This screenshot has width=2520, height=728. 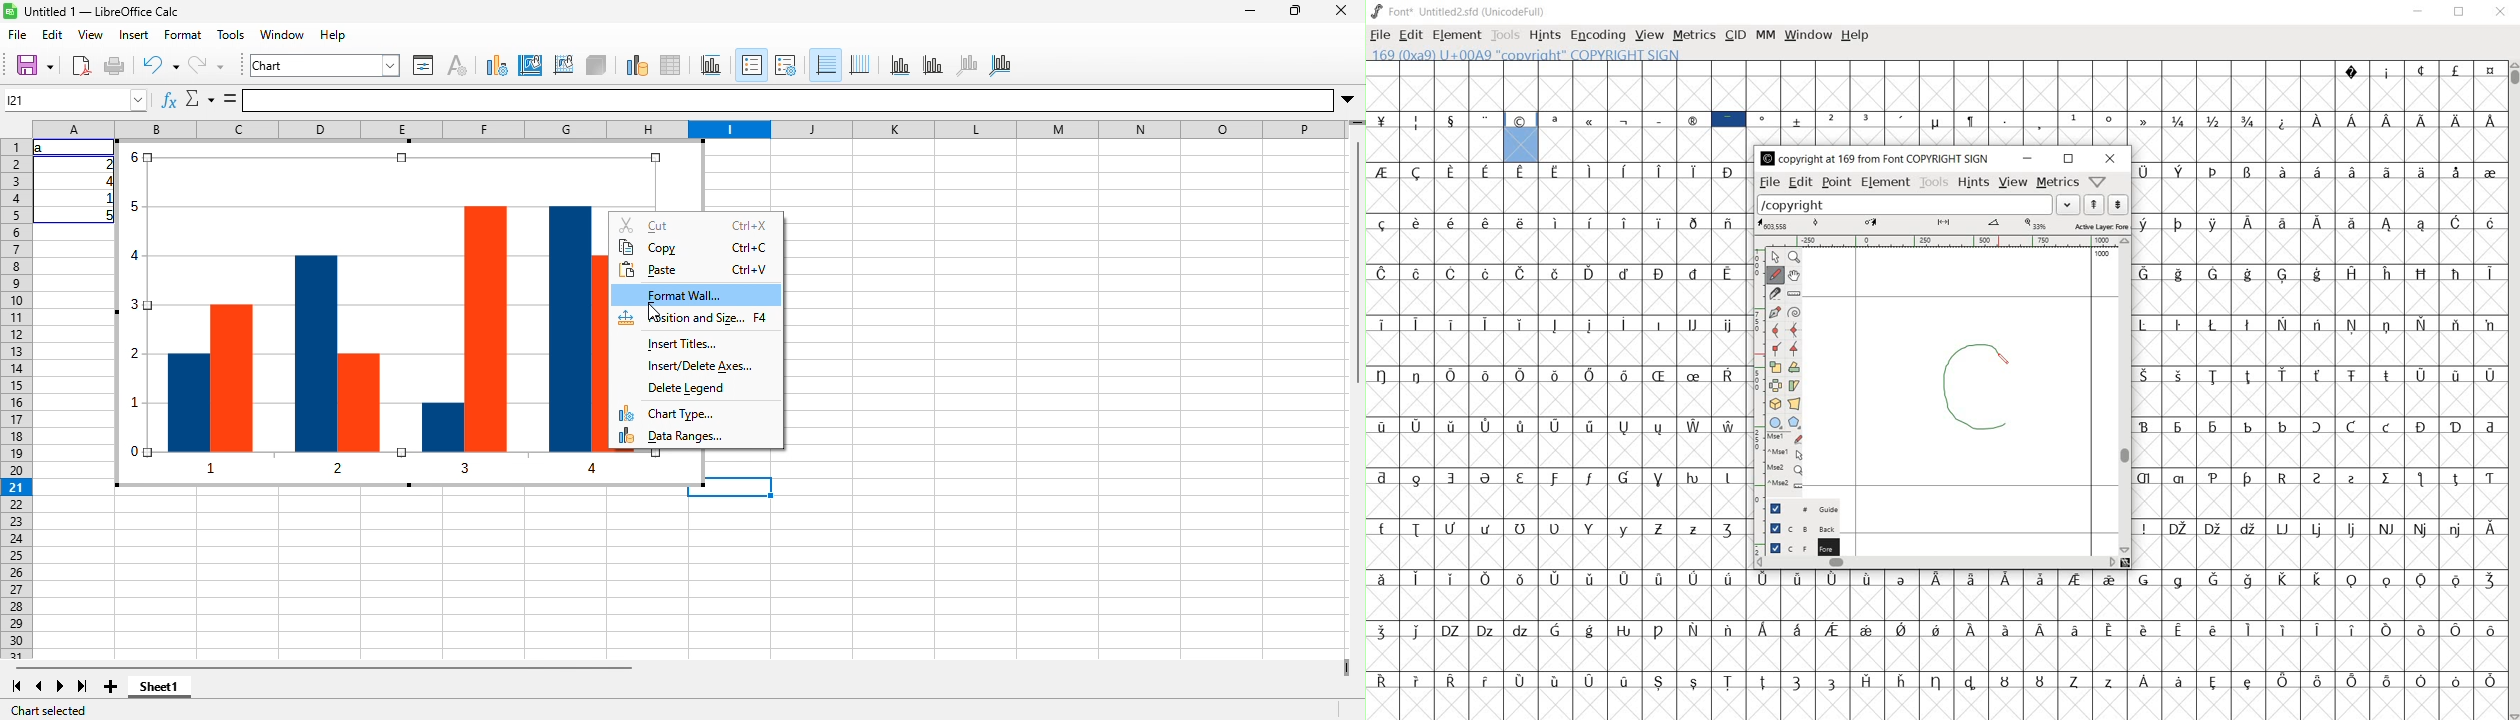 What do you see at coordinates (788, 101) in the screenshot?
I see `formula bar` at bounding box center [788, 101].